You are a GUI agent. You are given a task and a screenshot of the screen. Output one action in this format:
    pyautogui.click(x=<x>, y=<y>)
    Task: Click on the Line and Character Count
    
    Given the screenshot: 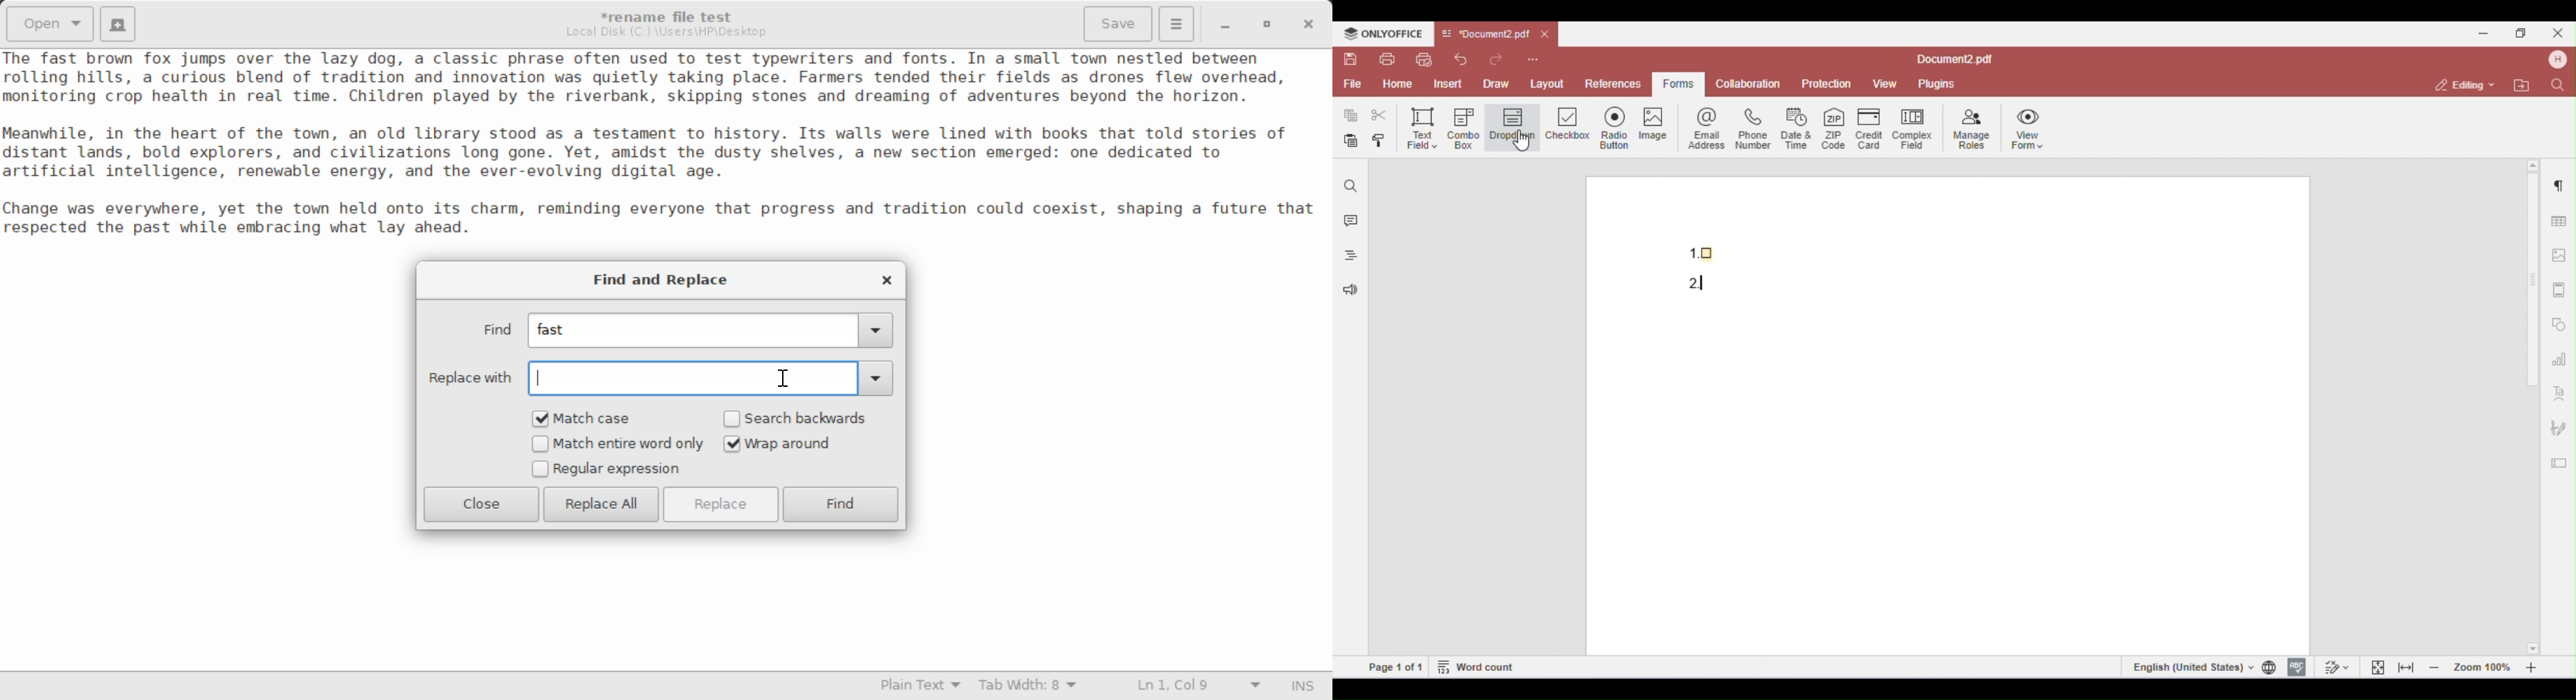 What is the action you would take?
    pyautogui.click(x=1196, y=687)
    